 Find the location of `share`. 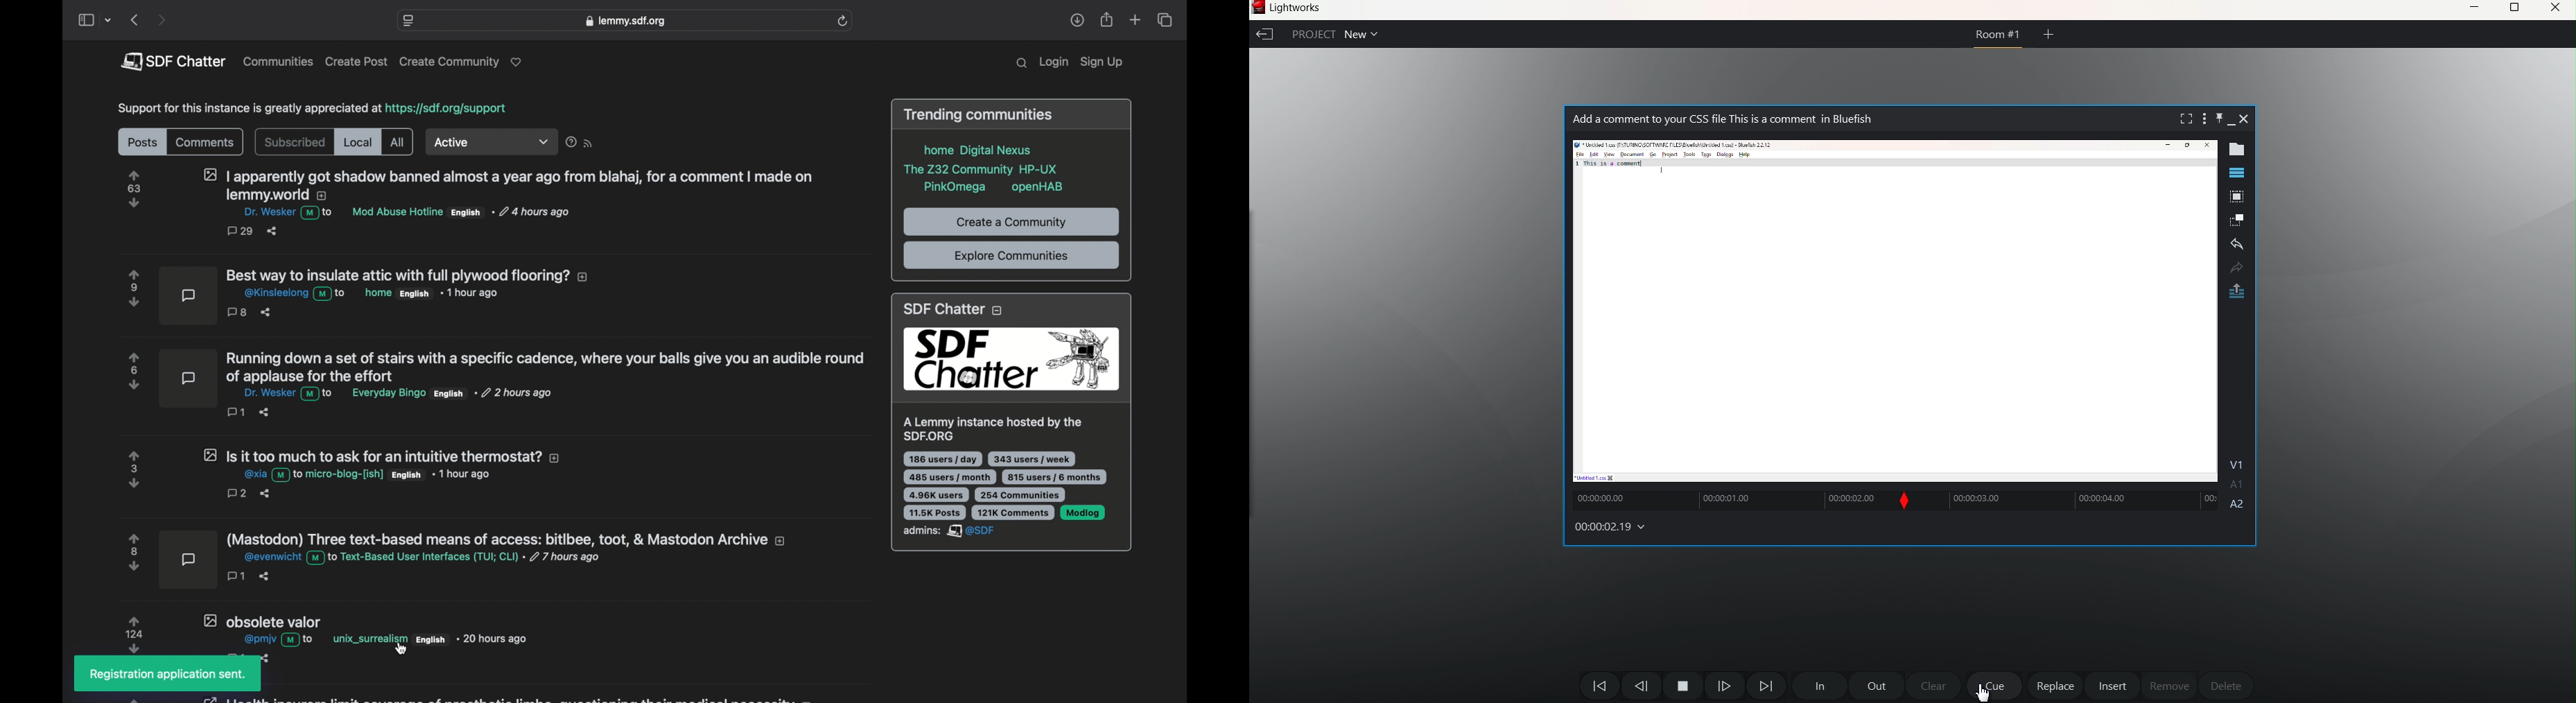

share is located at coordinates (1108, 20).